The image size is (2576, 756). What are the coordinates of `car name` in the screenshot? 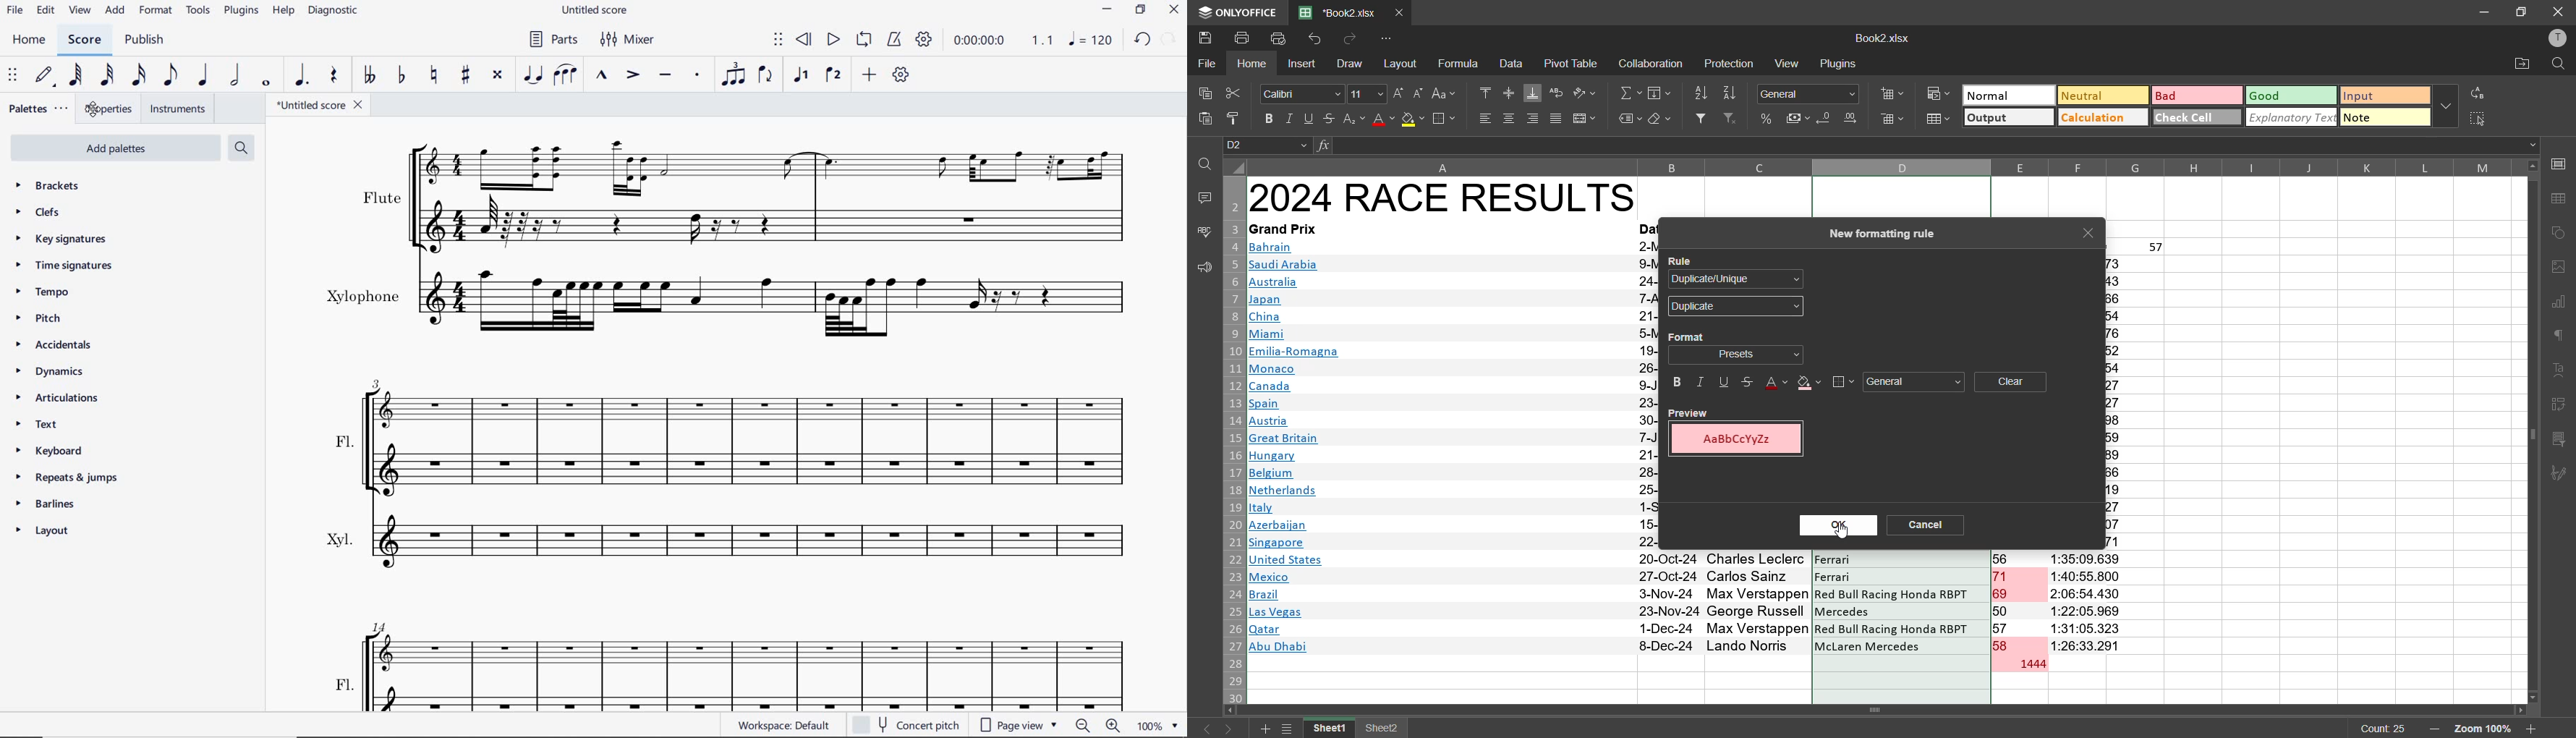 It's located at (1901, 603).